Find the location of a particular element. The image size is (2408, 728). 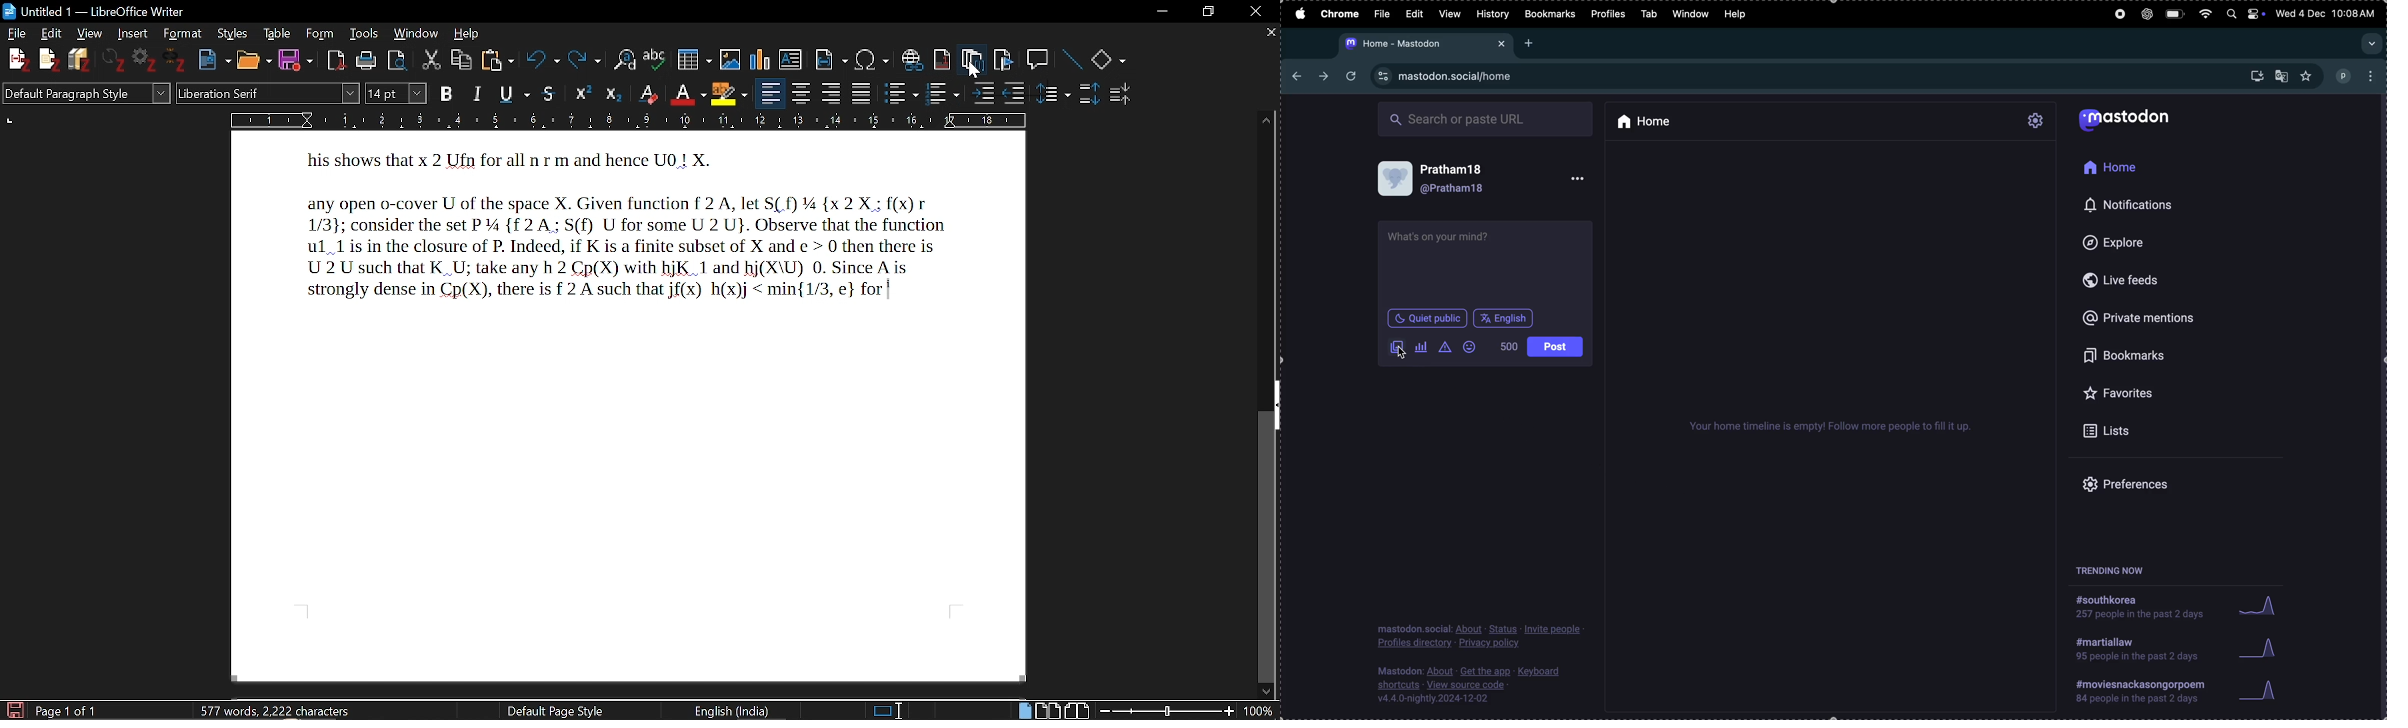

Font size is located at coordinates (396, 93).